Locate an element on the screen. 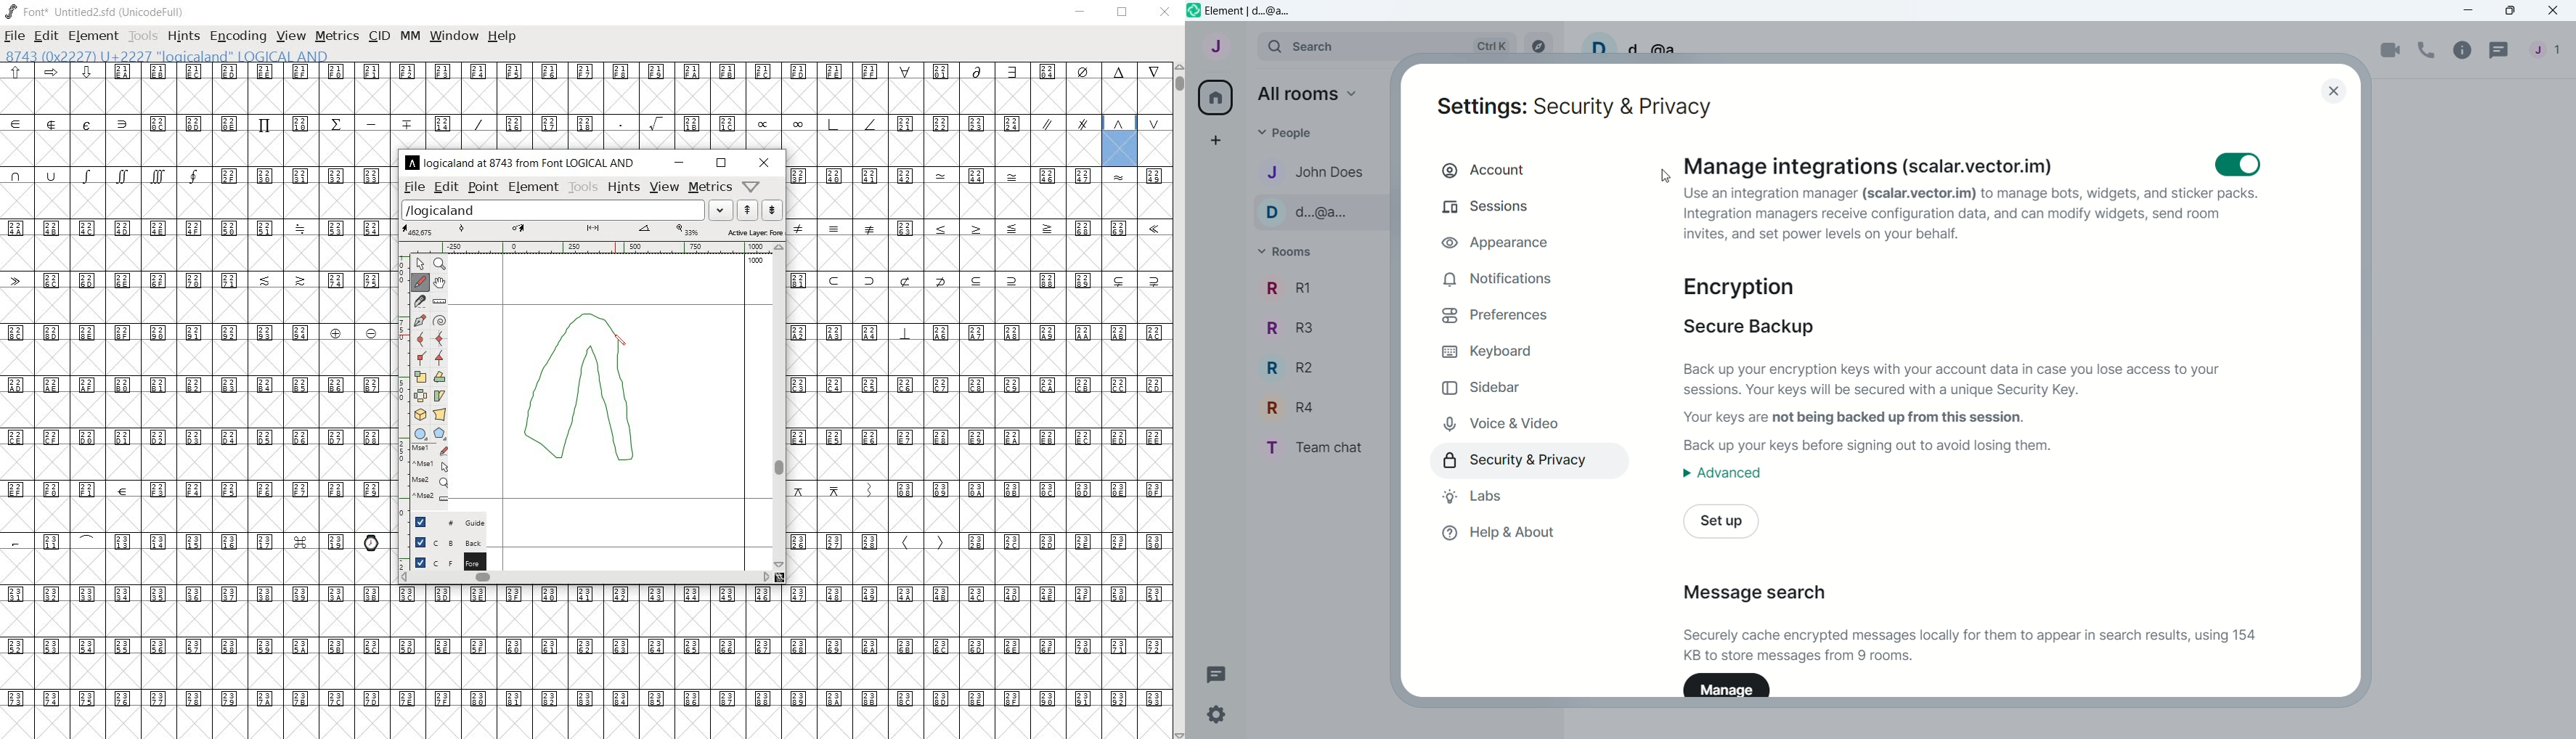 This screenshot has width=2576, height=756. Back up your encryption keys with your account data in case you lose access to your sessions. Your keys will be secured with a unique Security Key. Your keys are not being backed up from this session. Back up your keys before signing out to avoid losing them. is located at coordinates (1959, 406).